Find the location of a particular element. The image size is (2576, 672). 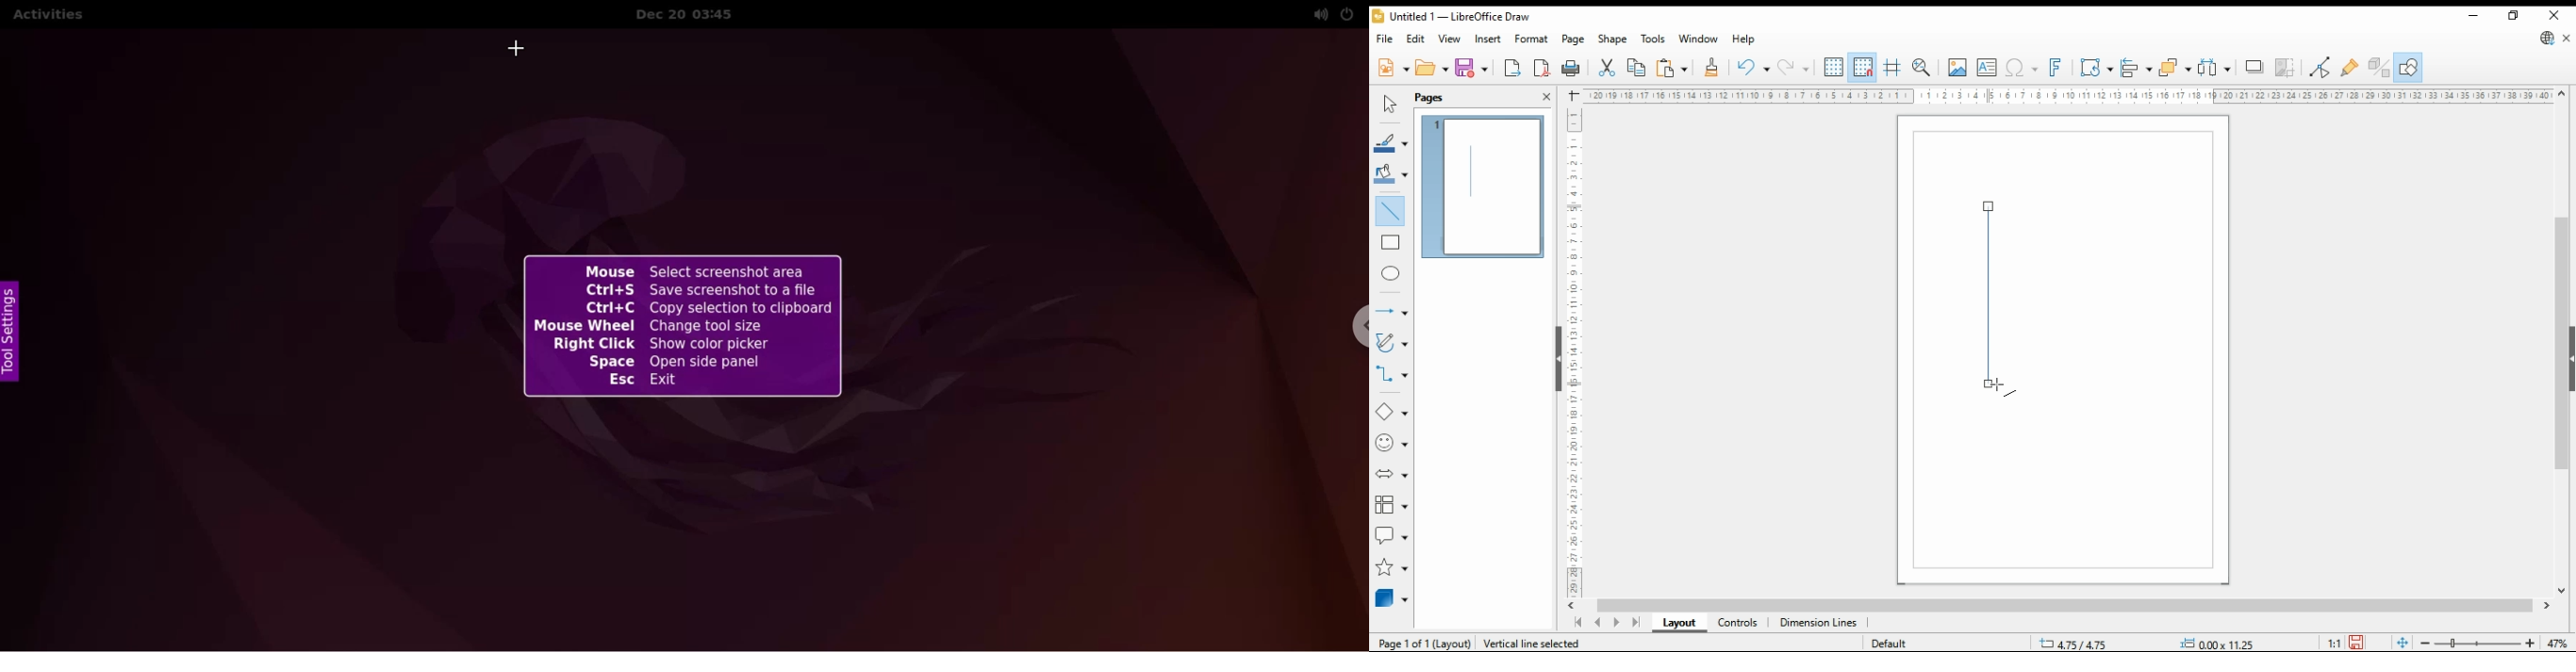

stars and banners is located at coordinates (1390, 568).